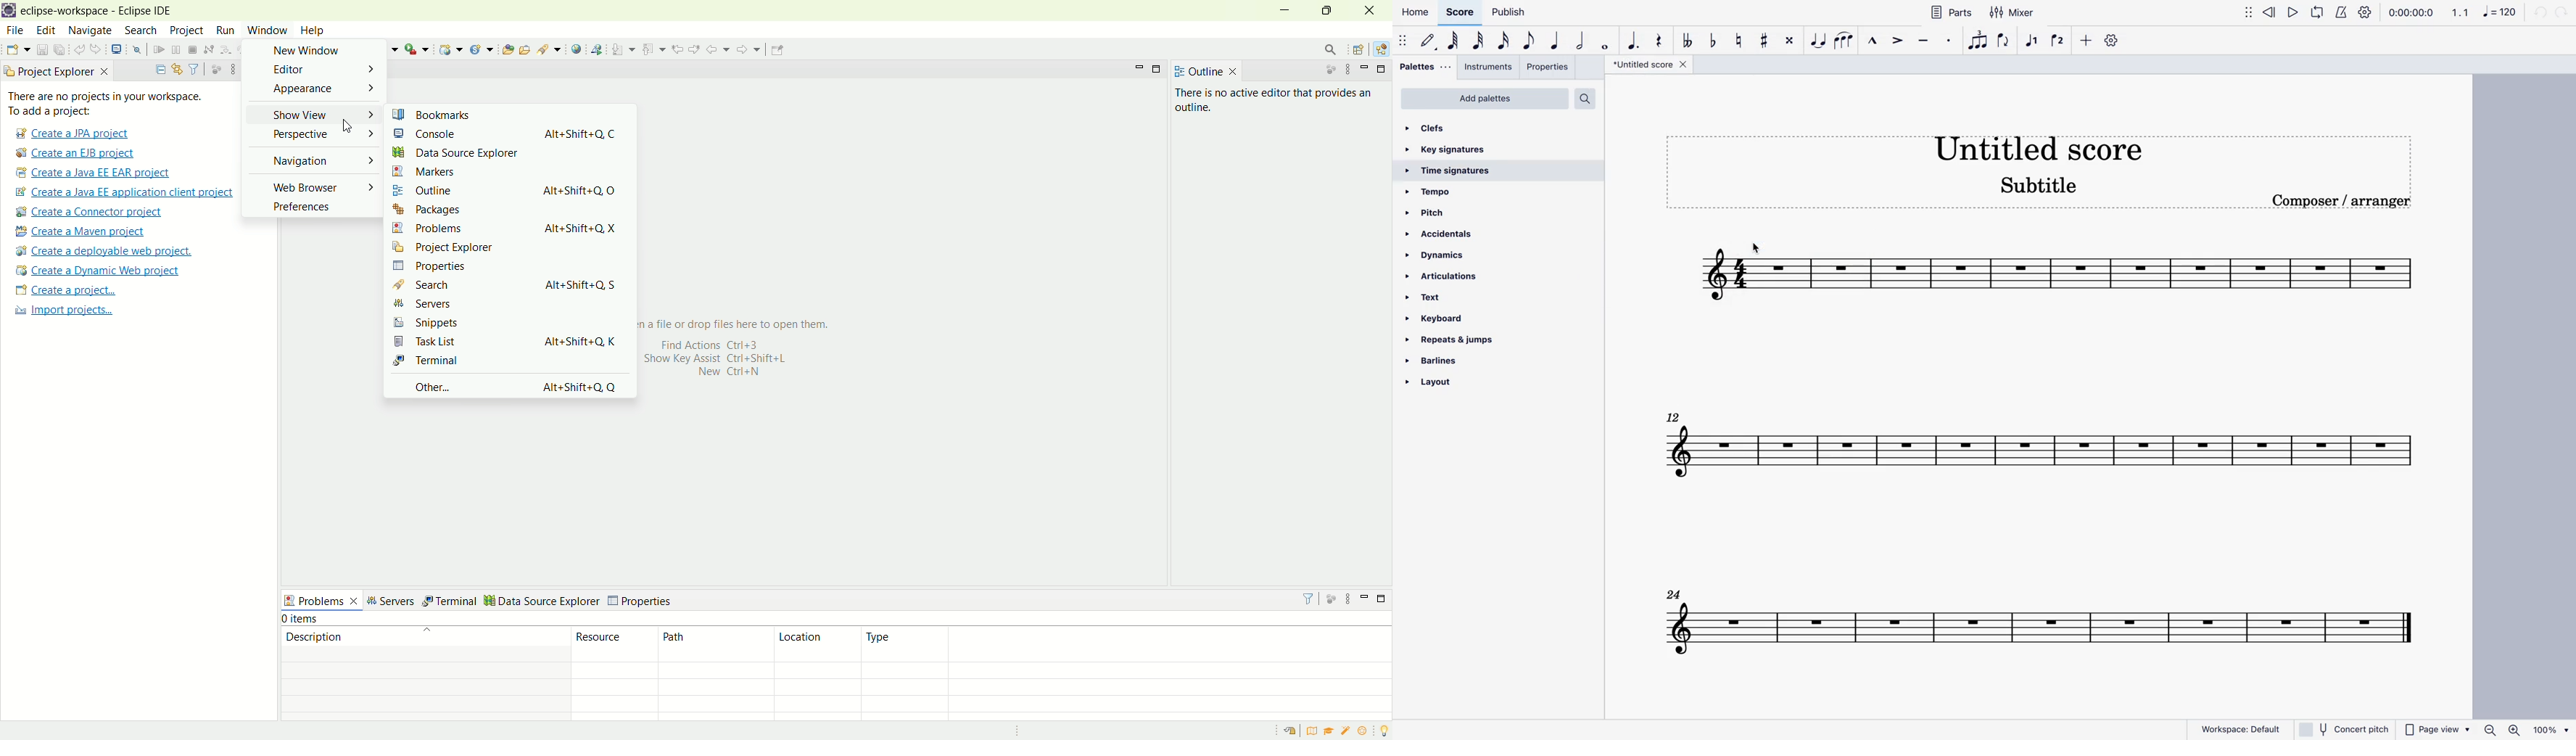  I want to click on terminal, so click(452, 363).